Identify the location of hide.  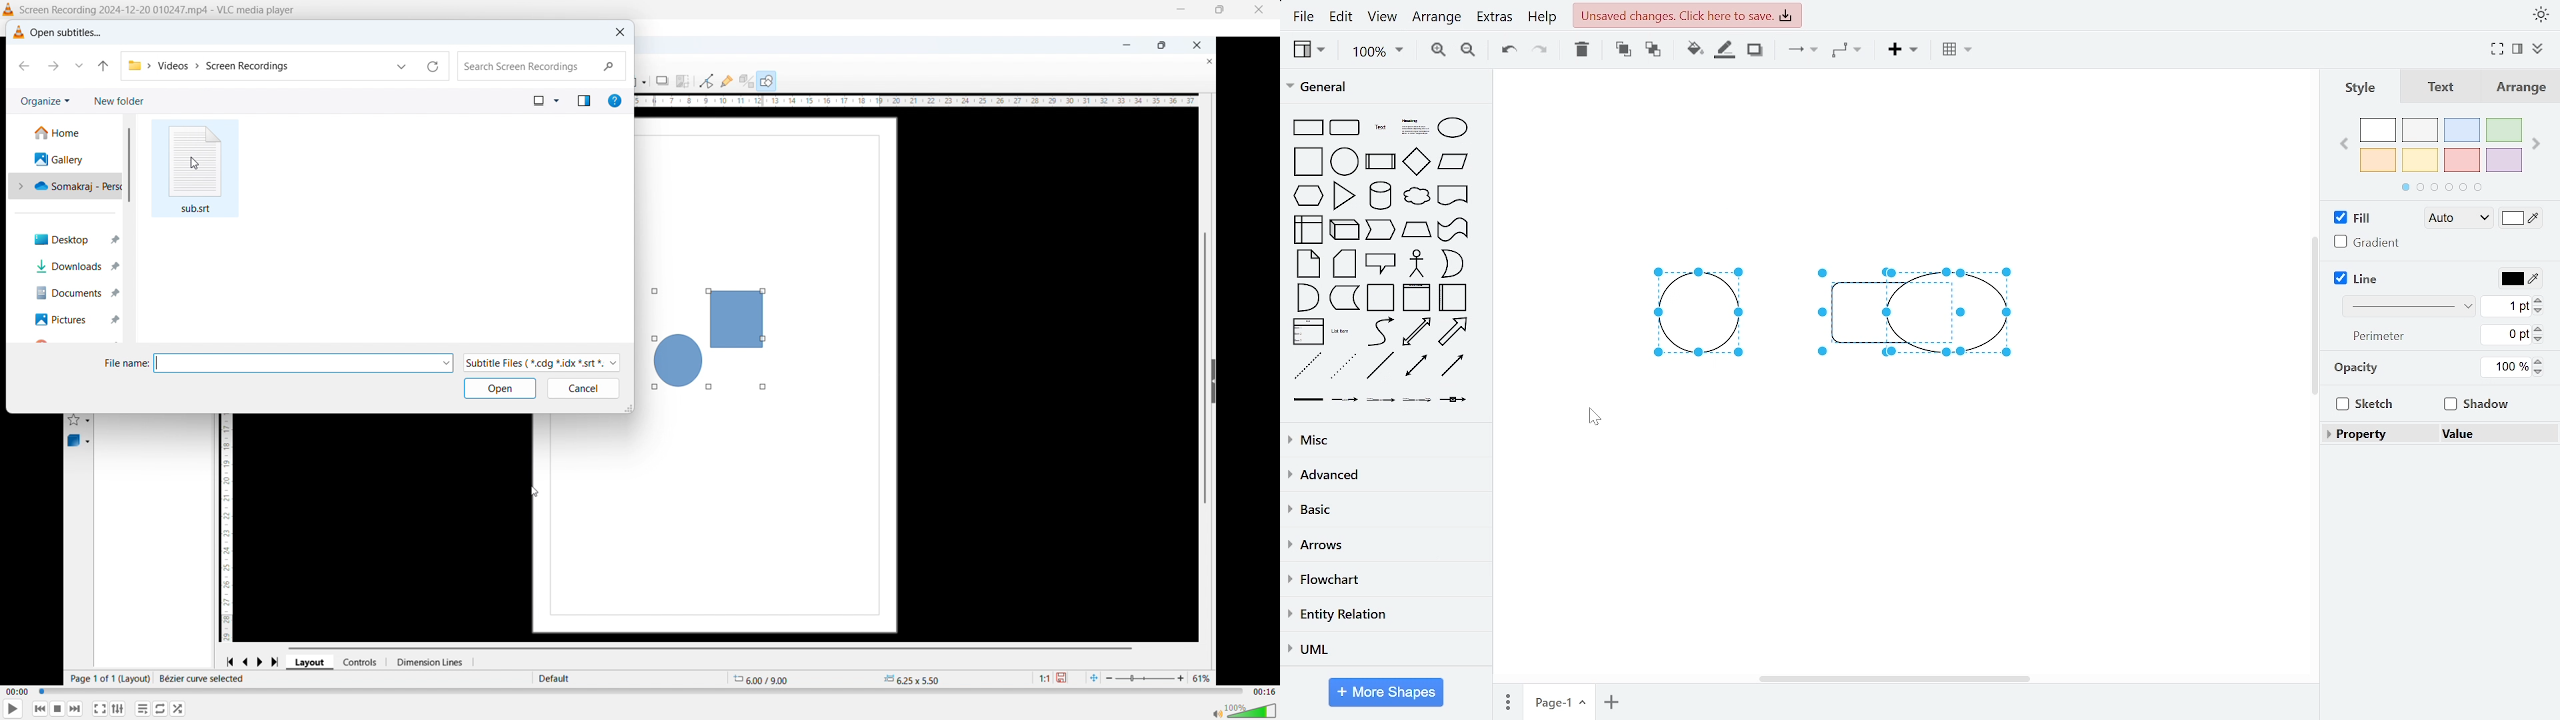
(1213, 381).